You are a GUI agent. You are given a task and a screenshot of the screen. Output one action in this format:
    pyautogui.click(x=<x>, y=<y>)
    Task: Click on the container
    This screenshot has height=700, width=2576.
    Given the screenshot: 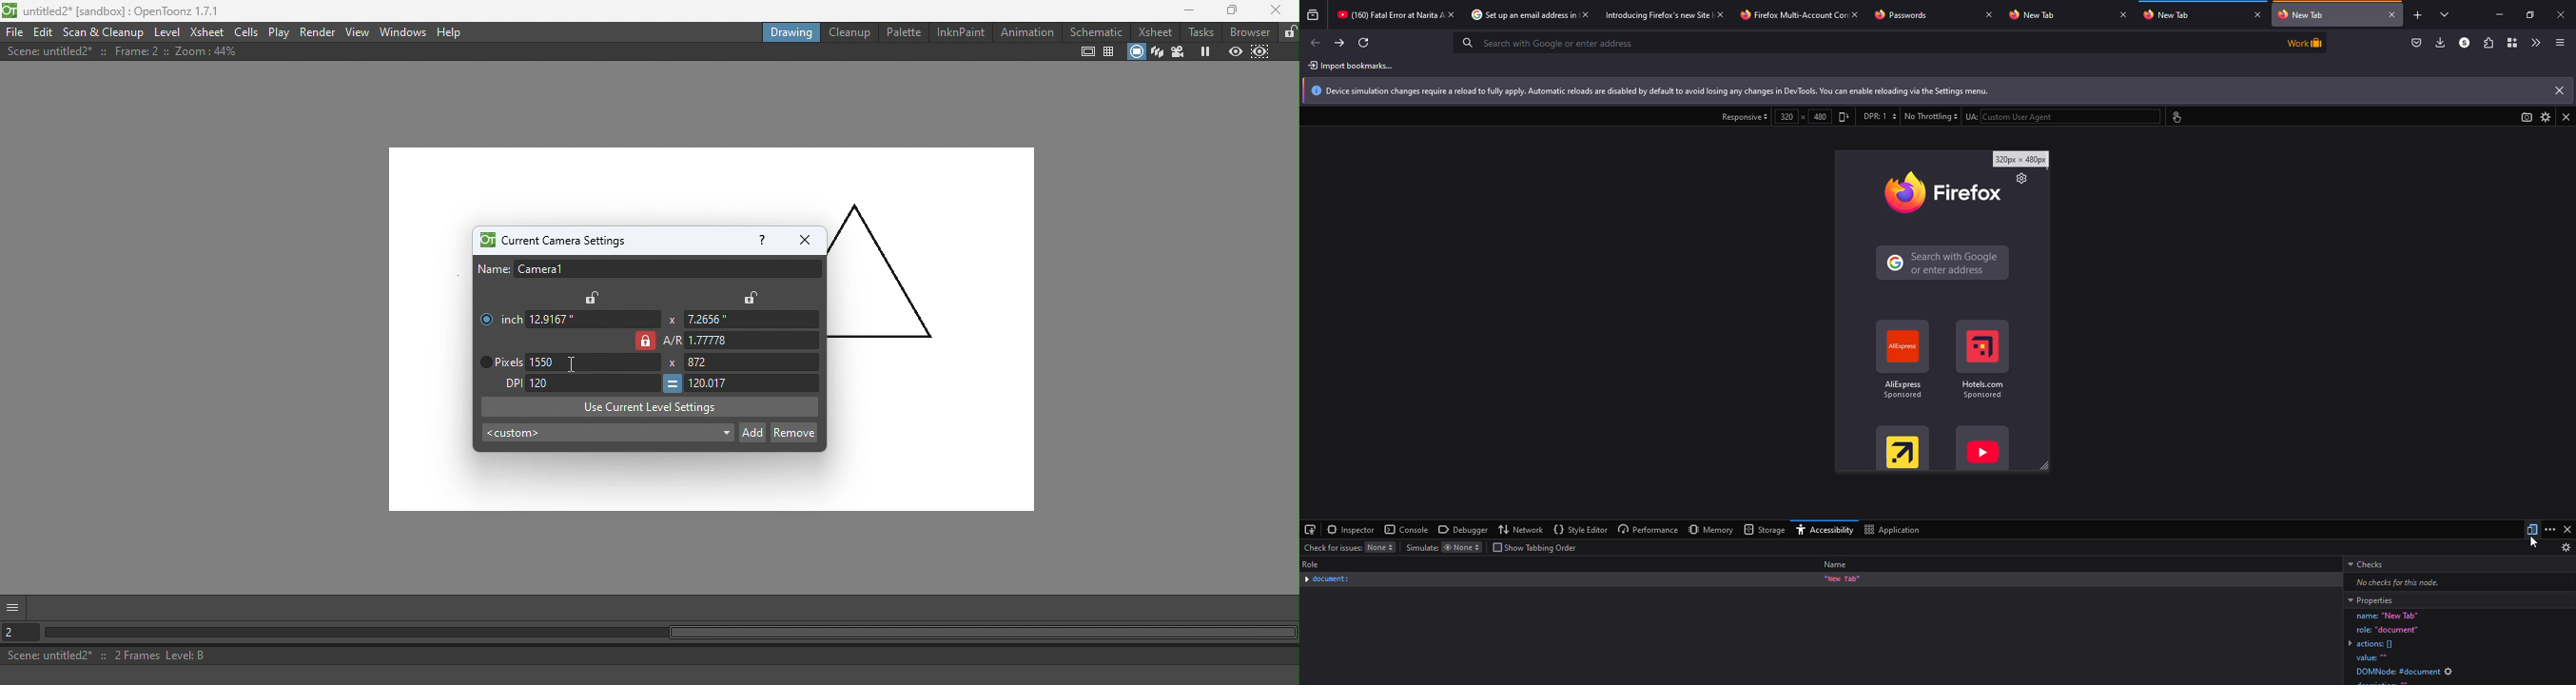 What is the action you would take?
    pyautogui.click(x=2512, y=43)
    